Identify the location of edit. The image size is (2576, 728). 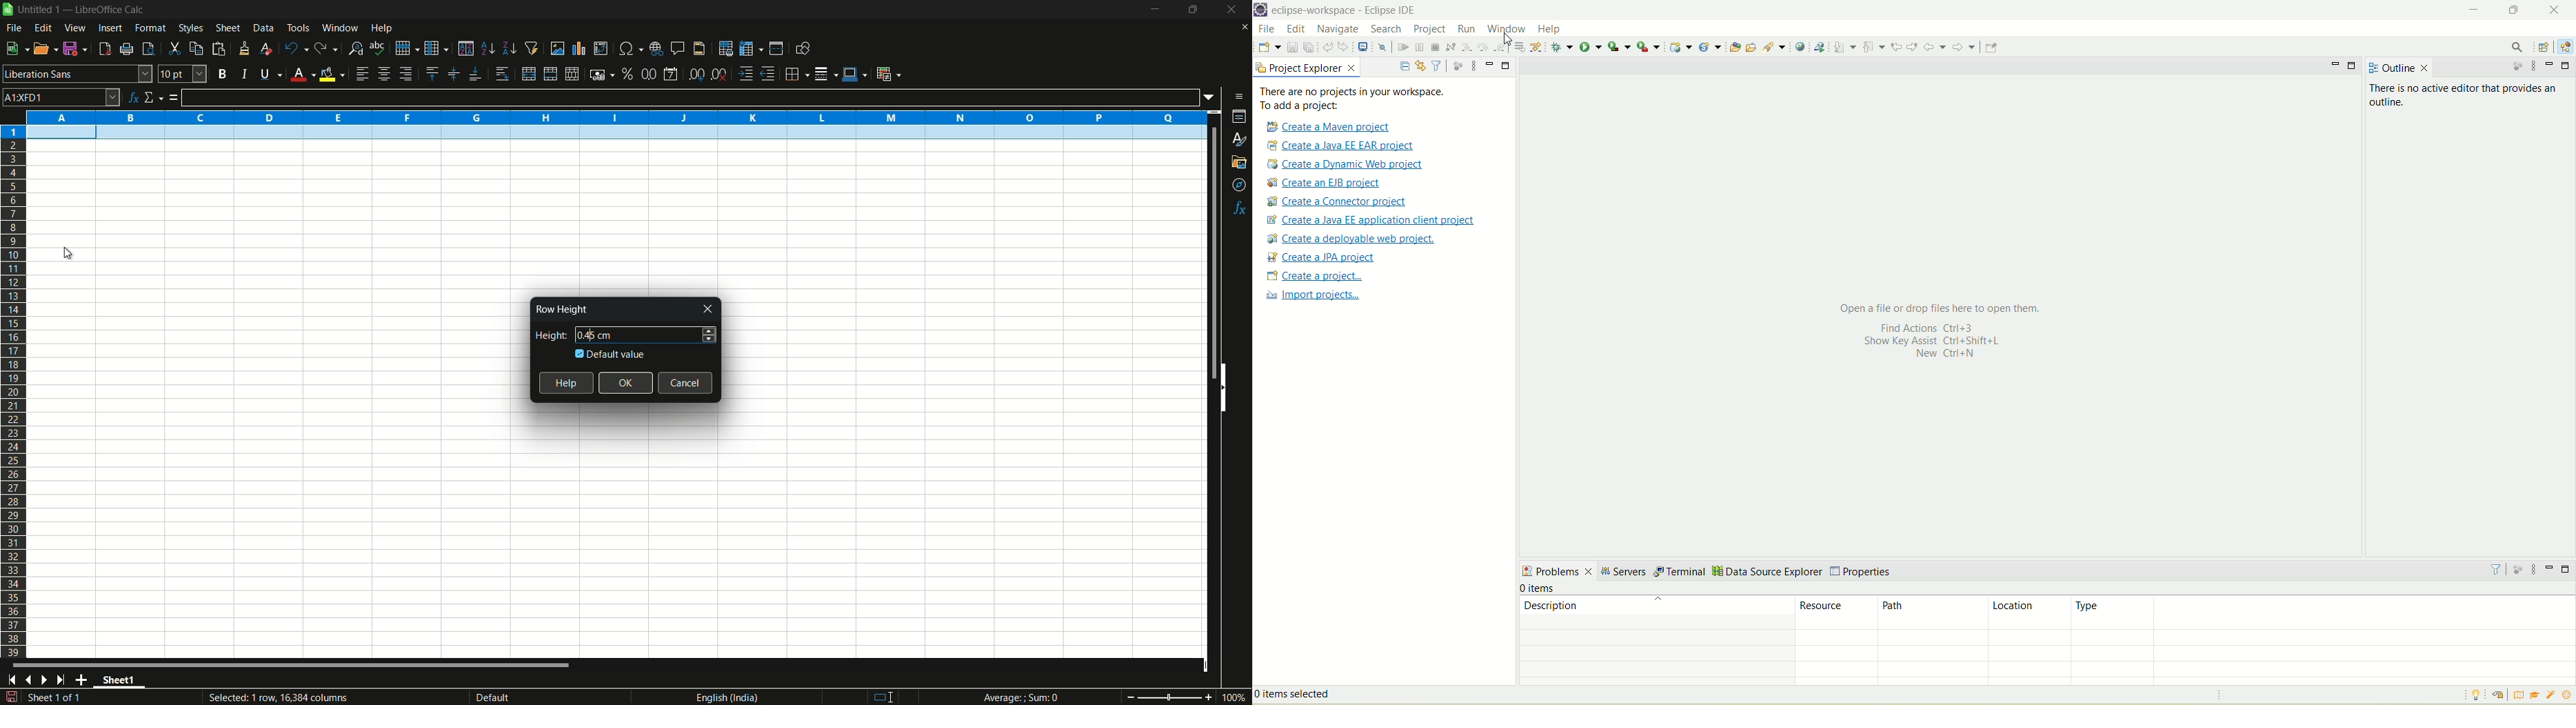
(1297, 30).